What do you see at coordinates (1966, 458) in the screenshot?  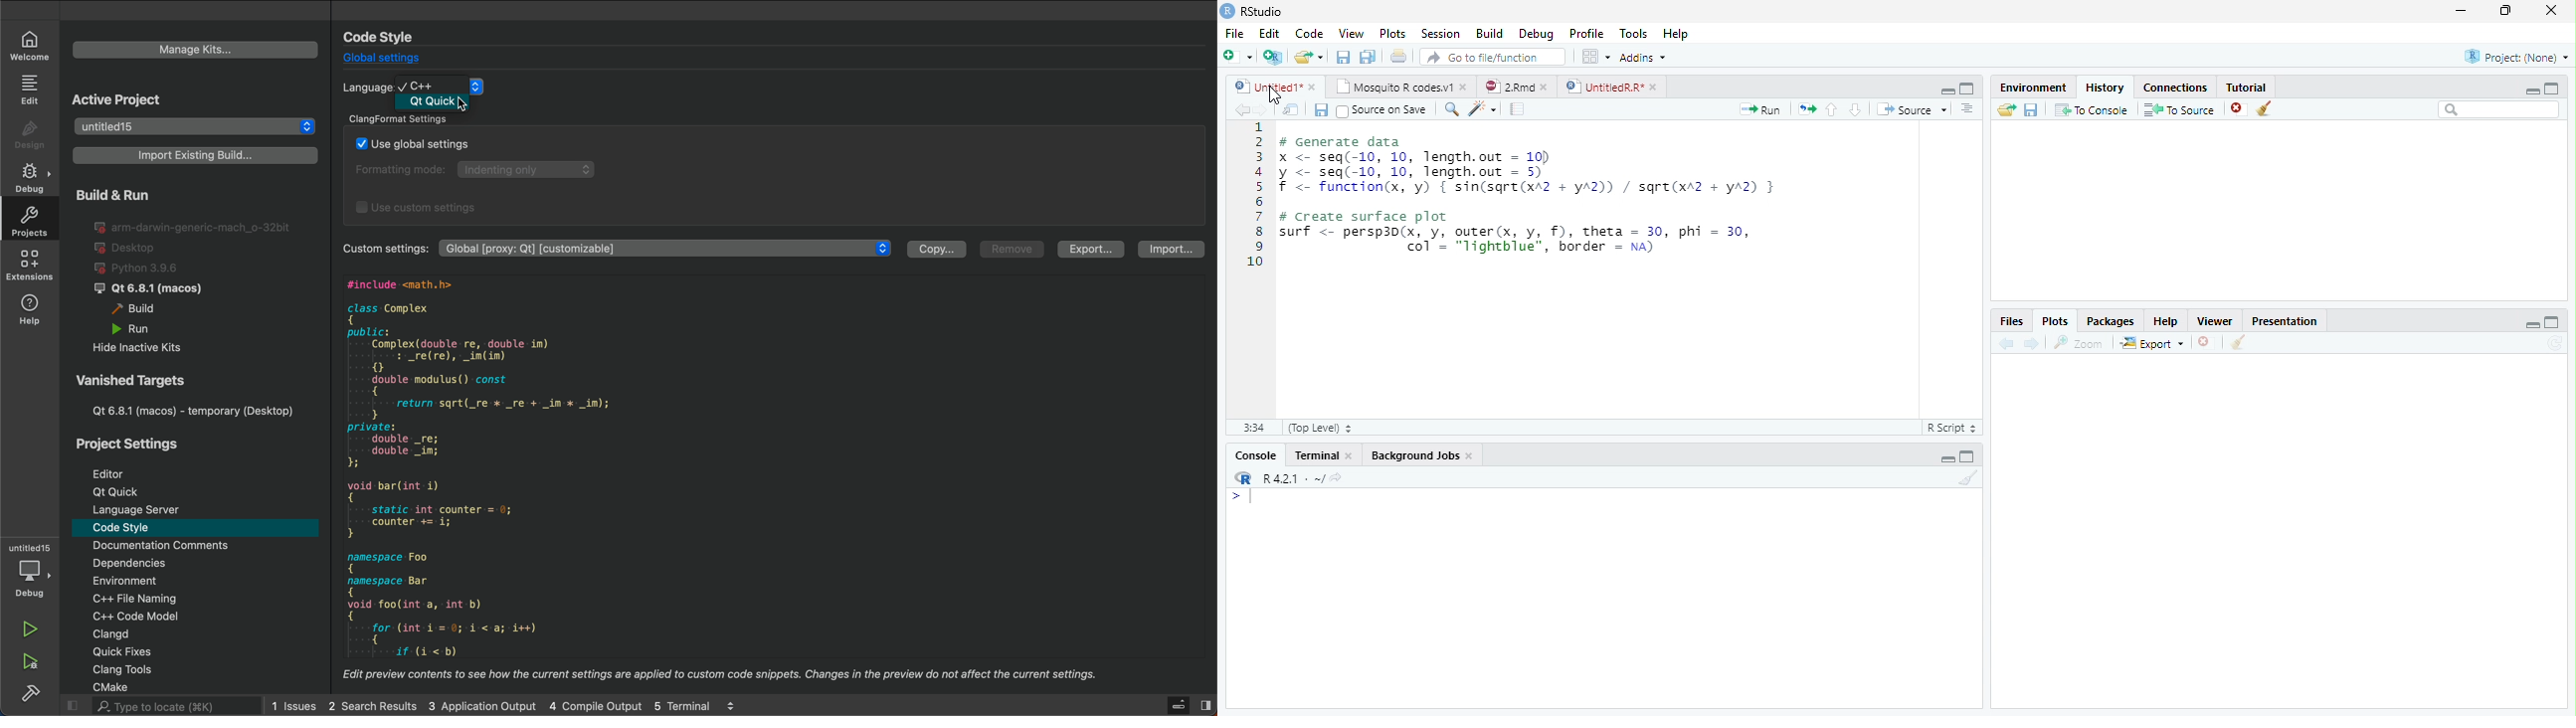 I see `Maximize` at bounding box center [1966, 458].